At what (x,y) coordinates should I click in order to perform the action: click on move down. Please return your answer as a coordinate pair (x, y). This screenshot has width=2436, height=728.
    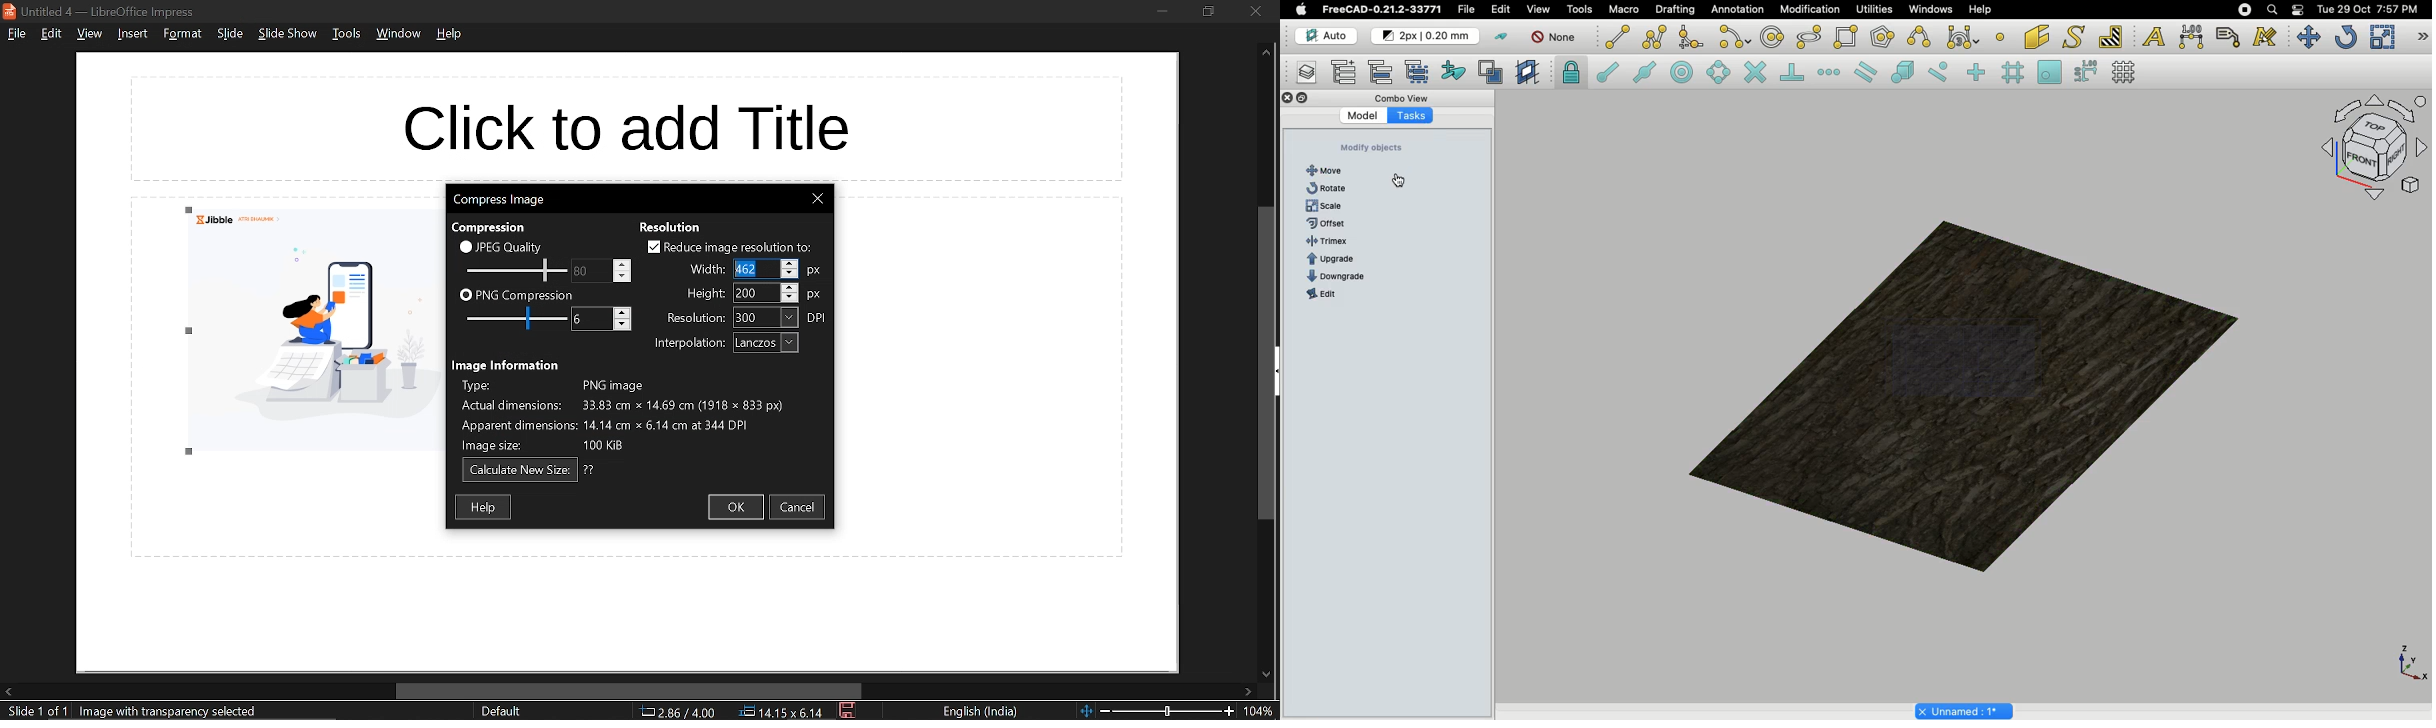
    Looking at the image, I should click on (1264, 675).